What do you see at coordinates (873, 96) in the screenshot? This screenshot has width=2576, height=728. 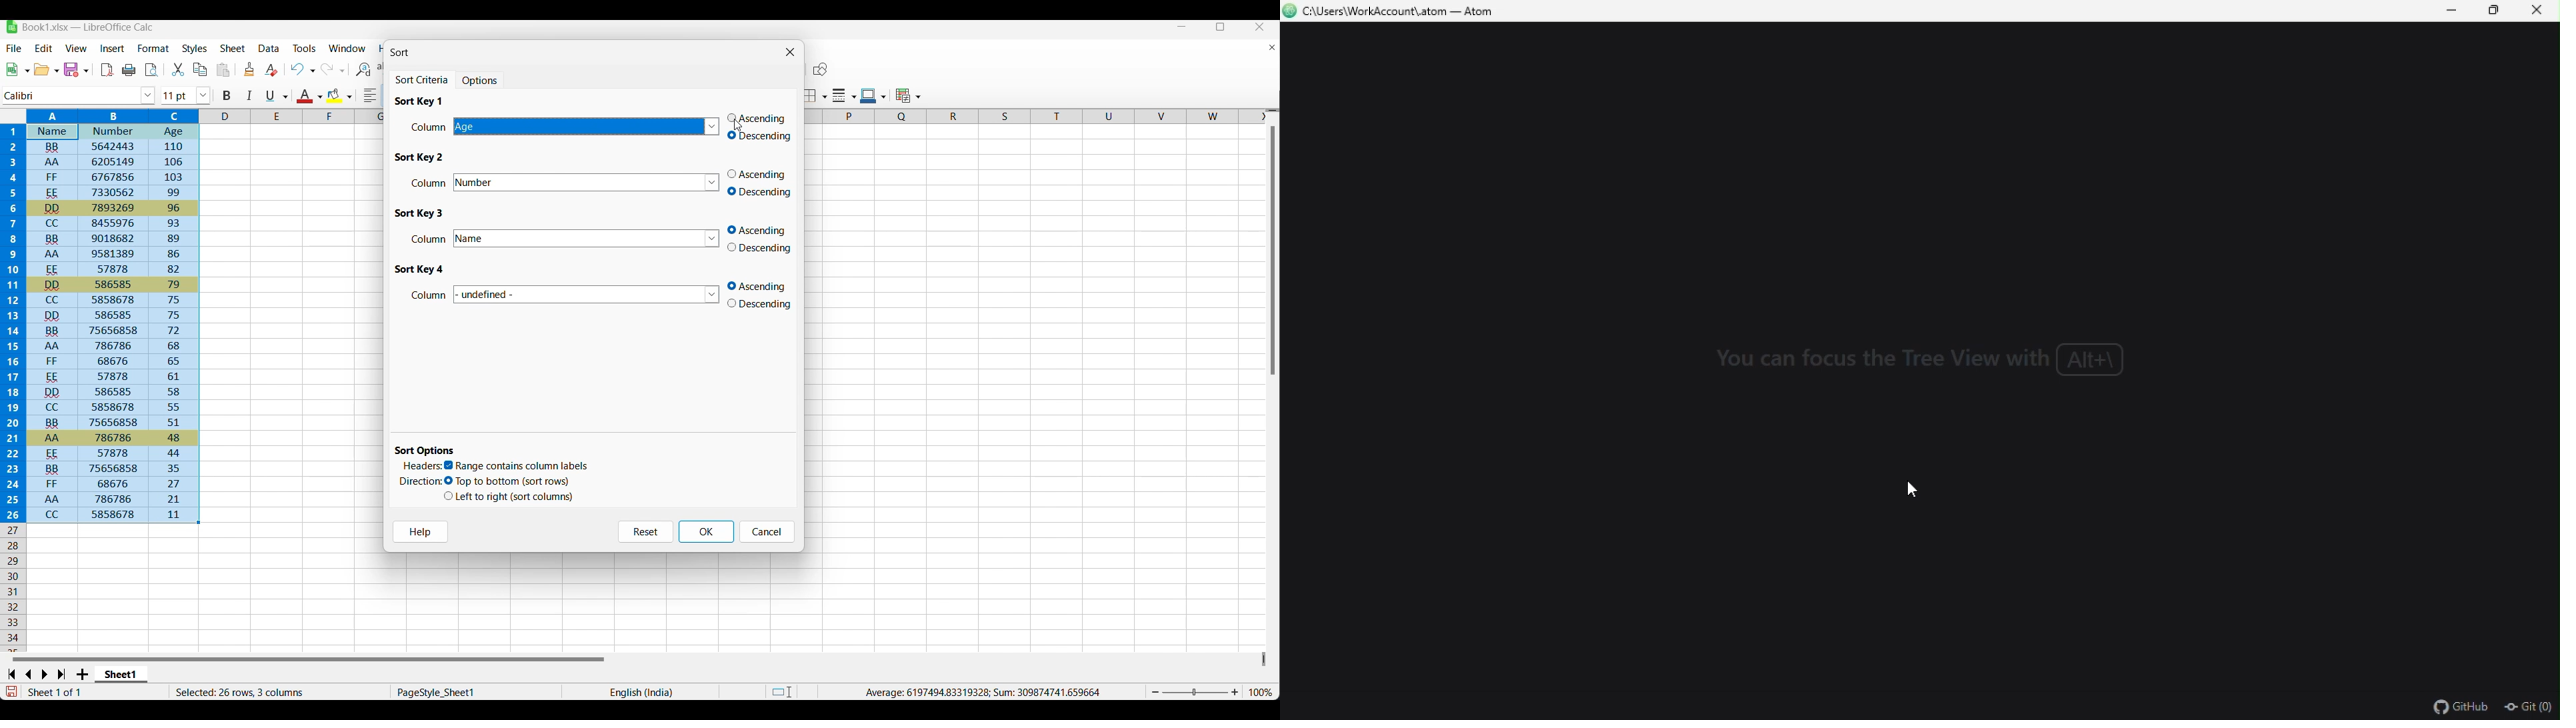 I see `Current border color and other border color options` at bounding box center [873, 96].